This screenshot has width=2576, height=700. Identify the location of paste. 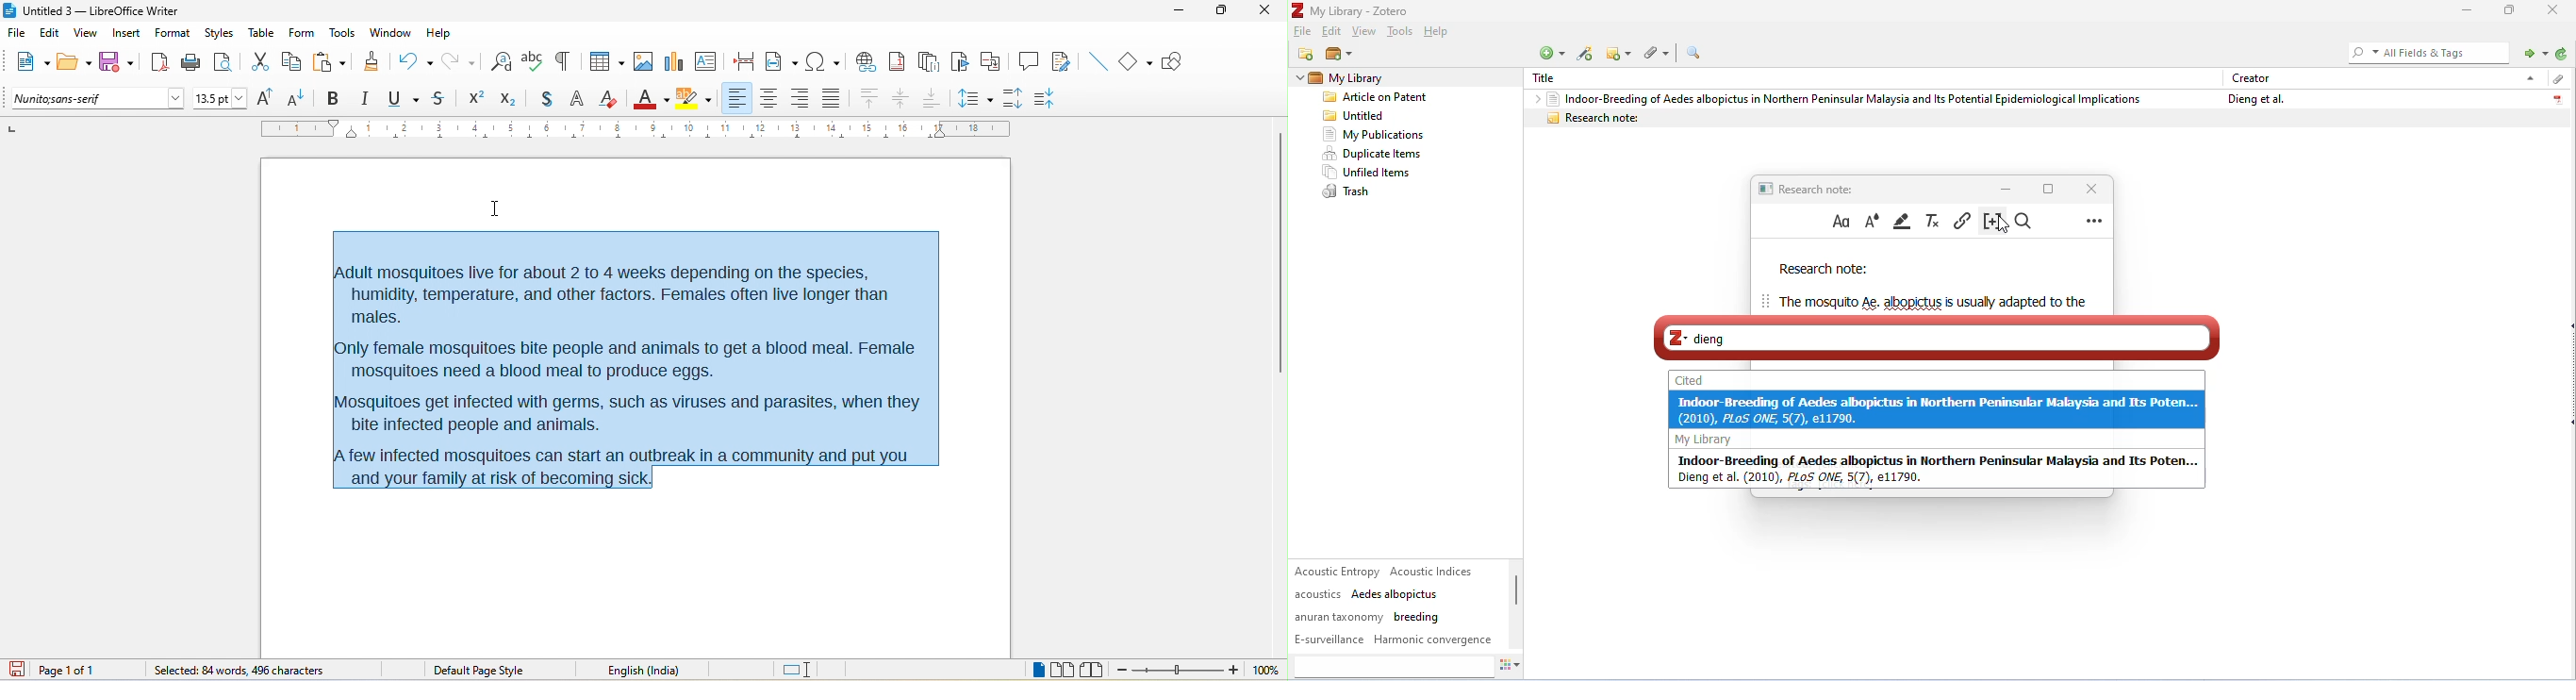
(329, 62).